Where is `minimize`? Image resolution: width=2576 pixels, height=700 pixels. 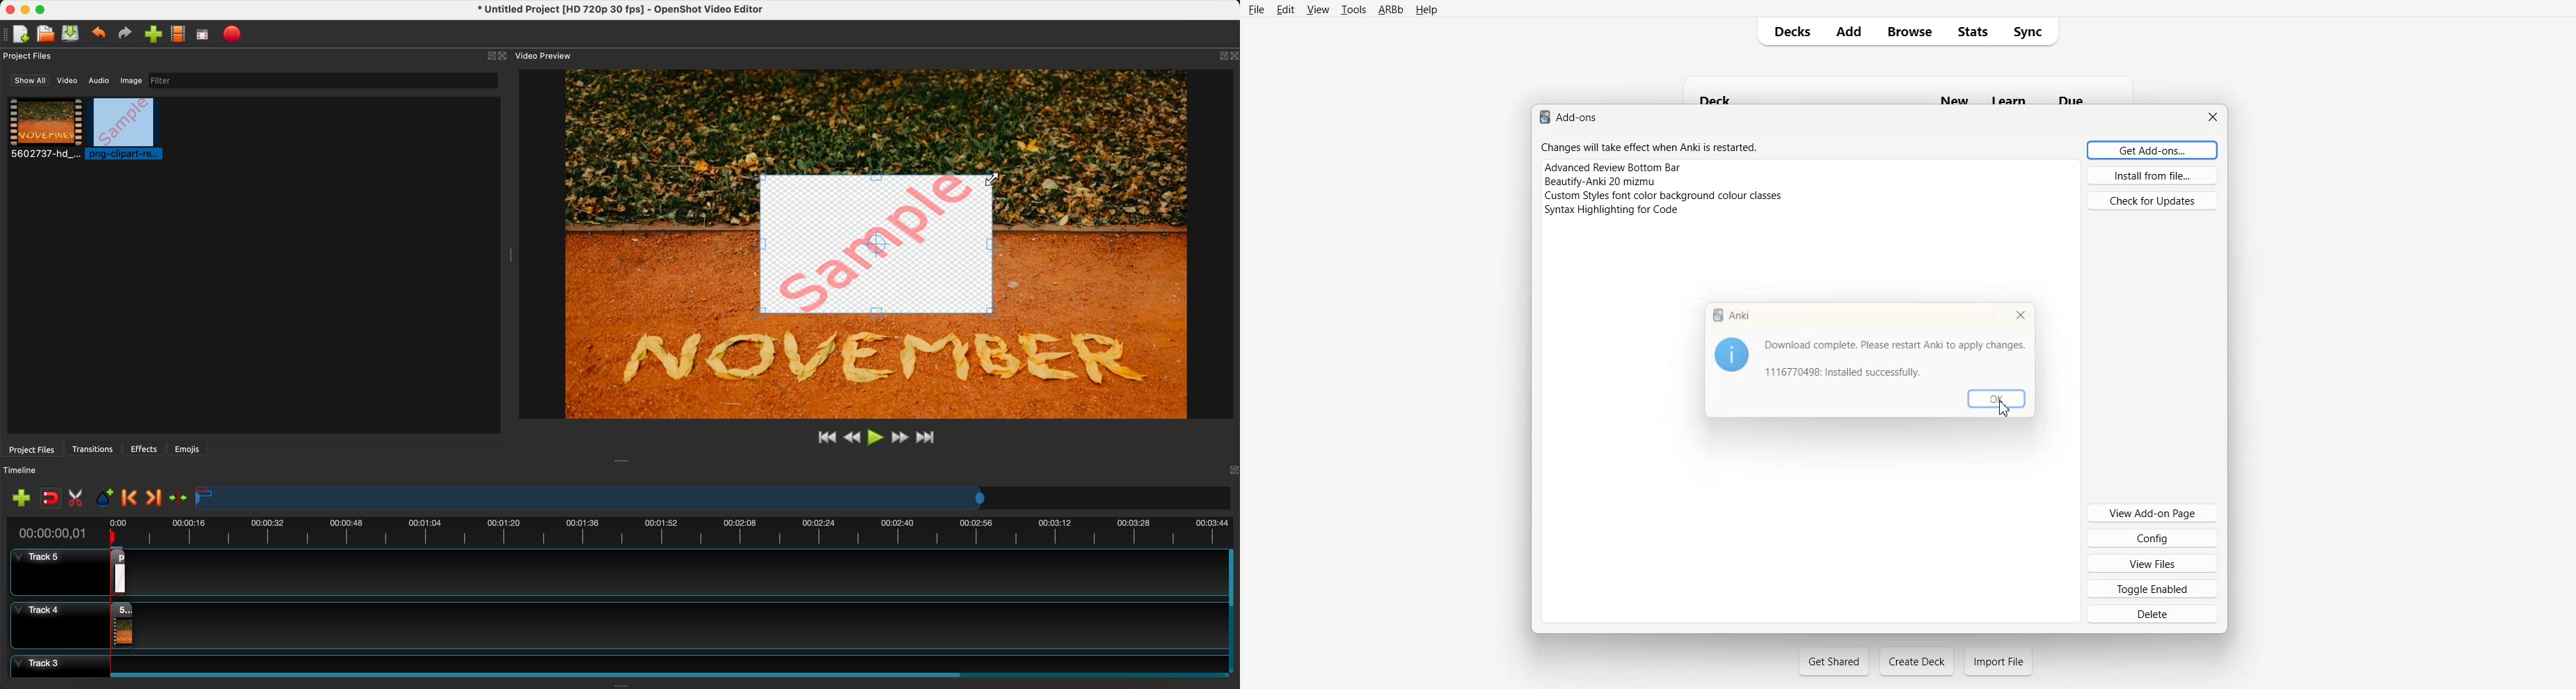
minimize is located at coordinates (25, 11).